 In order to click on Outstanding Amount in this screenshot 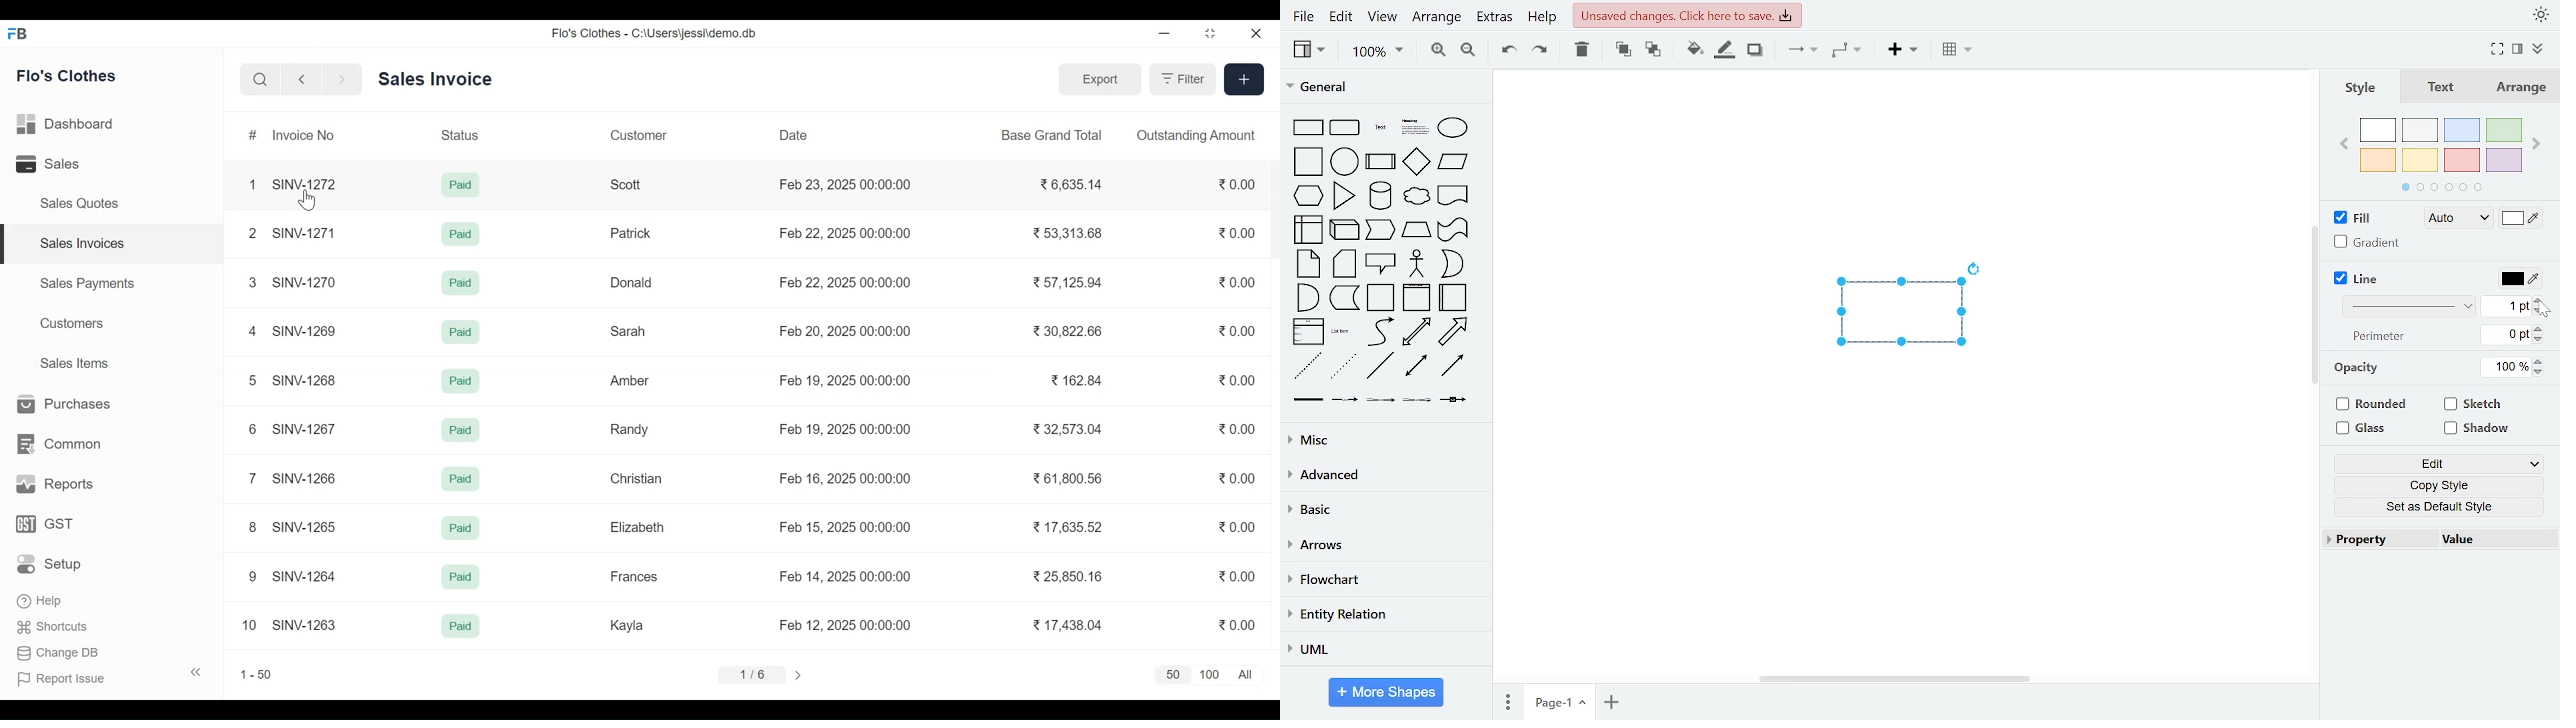, I will do `click(1197, 136)`.